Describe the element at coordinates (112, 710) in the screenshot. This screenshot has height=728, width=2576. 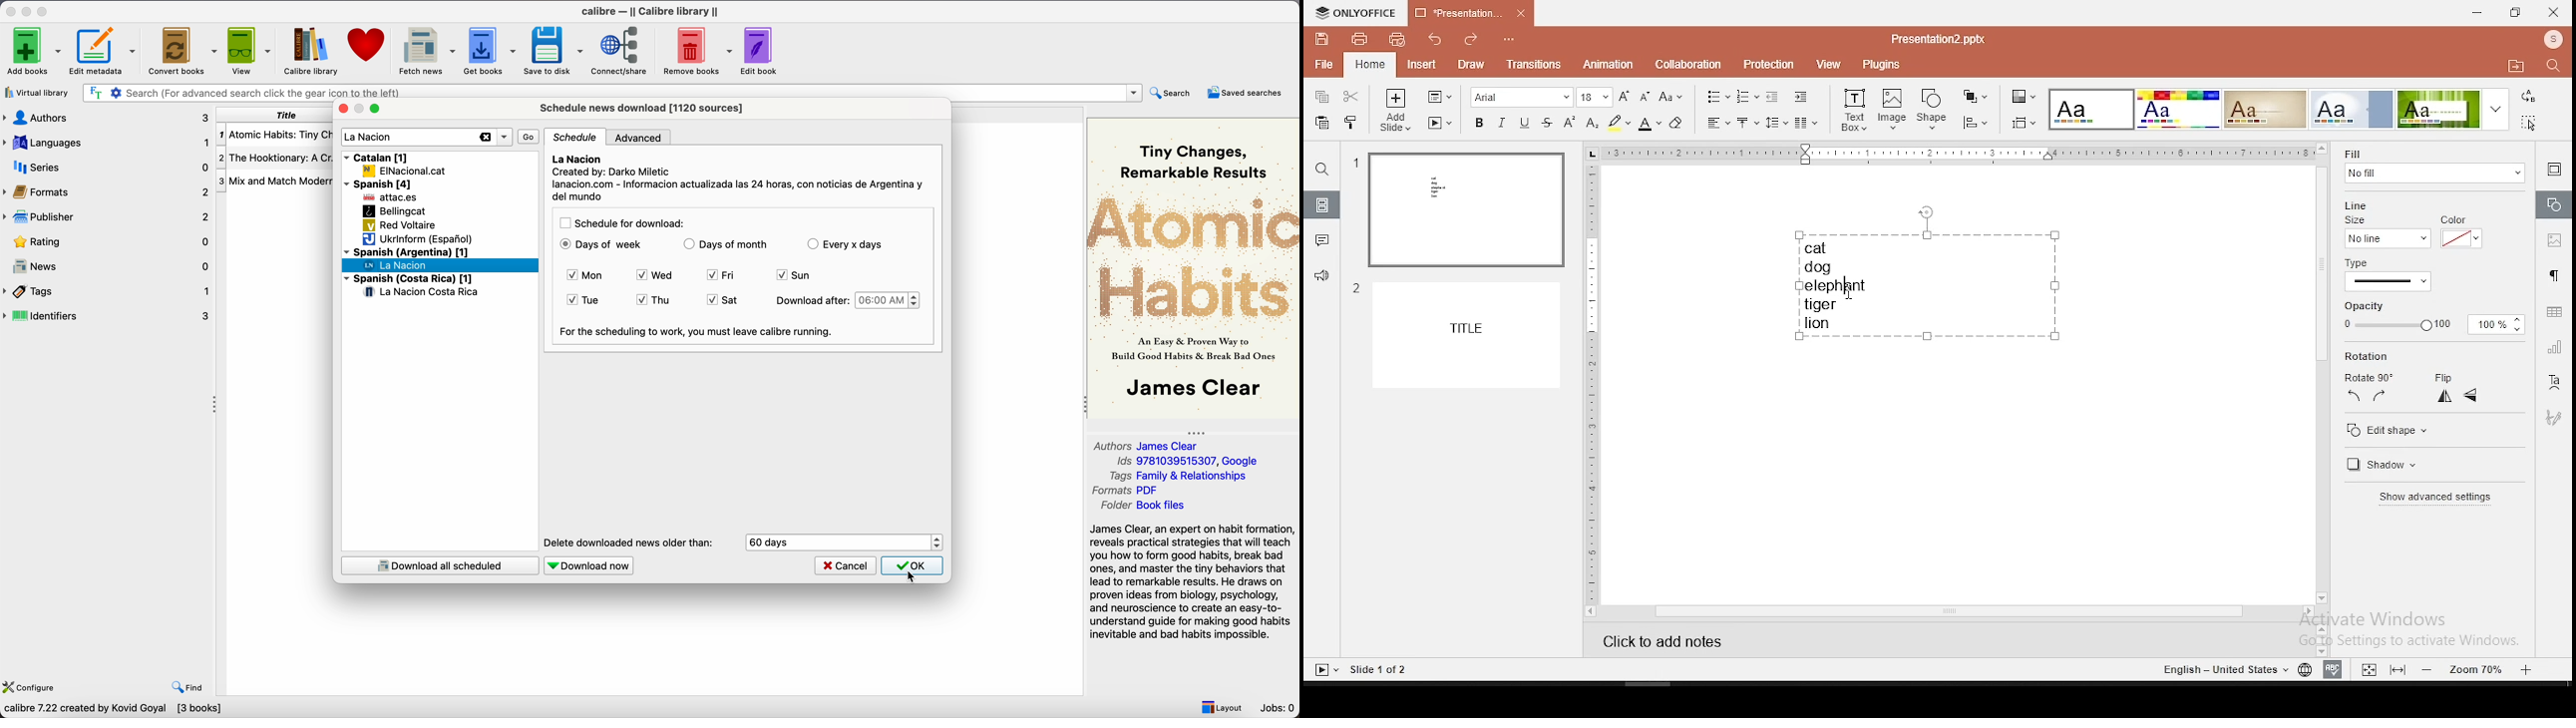
I see `clibre 7.22 created by kovid Goyal [3 books]` at that location.